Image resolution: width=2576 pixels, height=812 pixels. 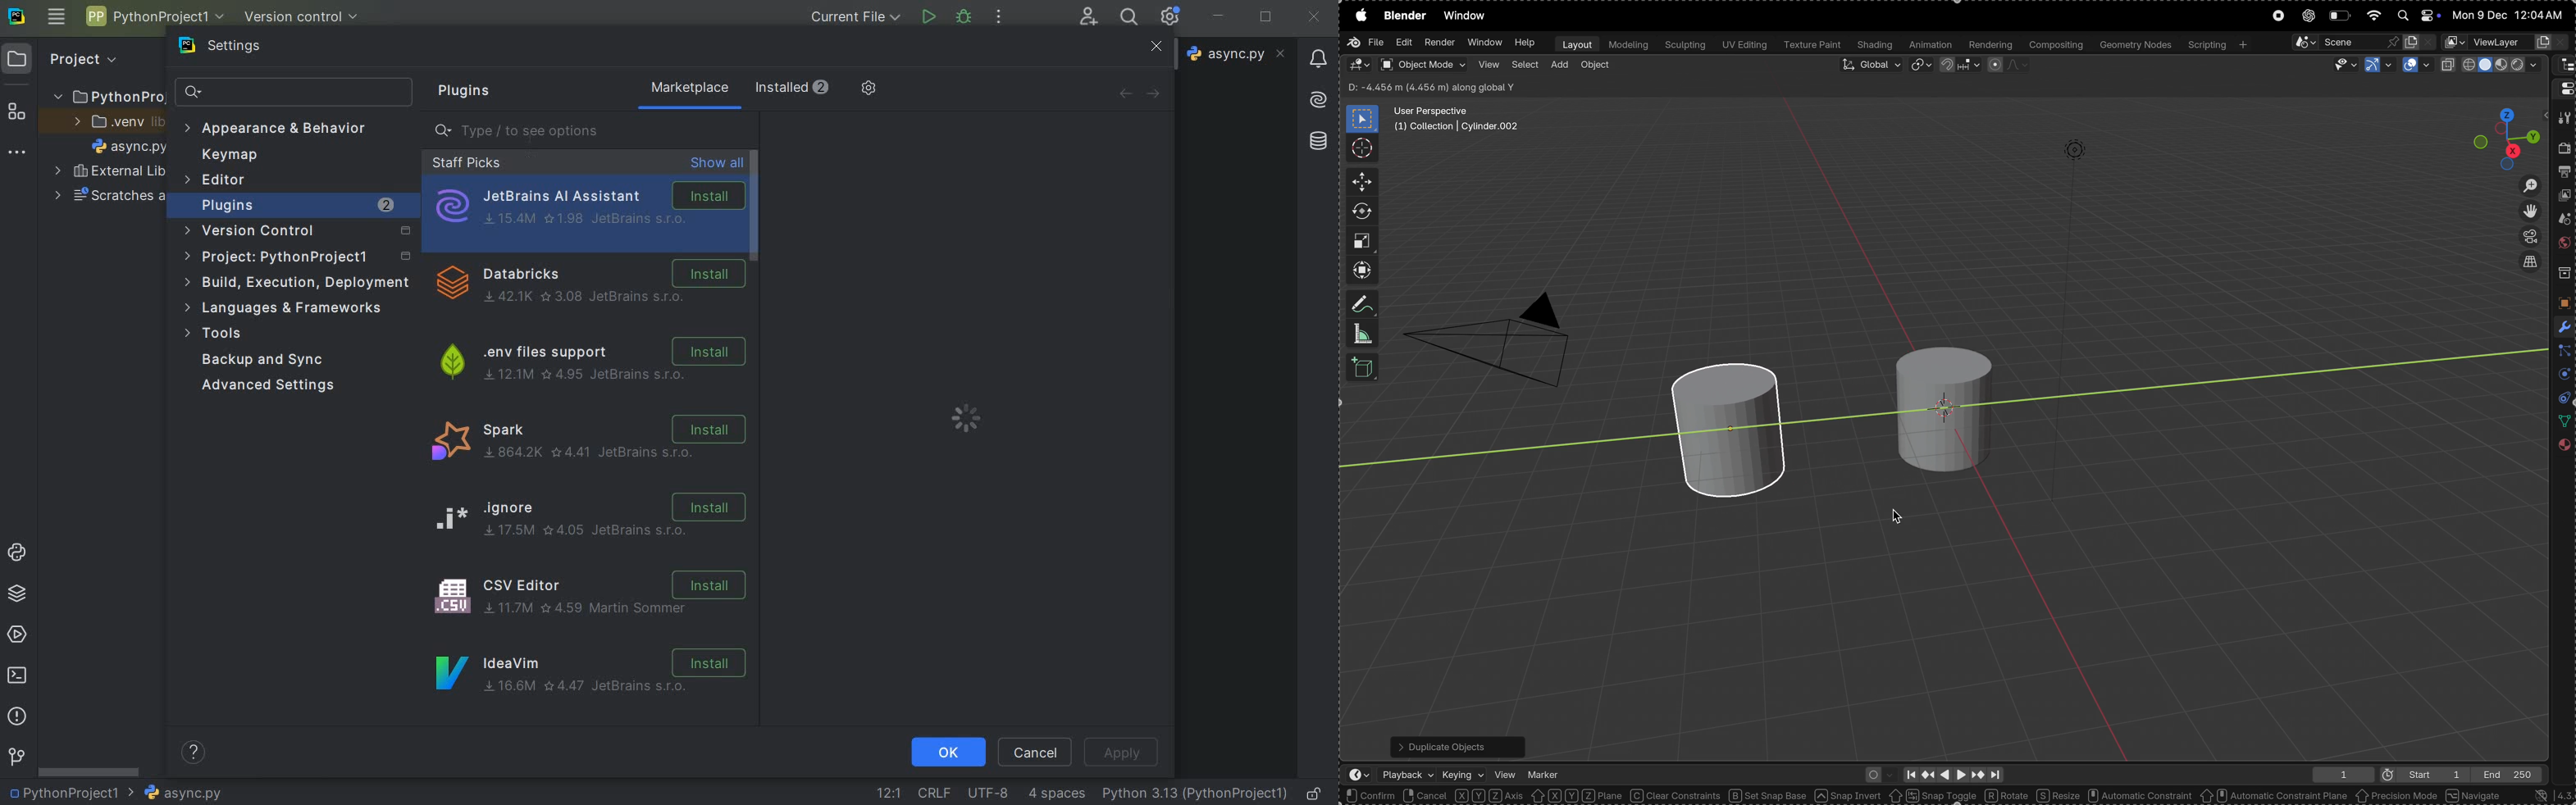 What do you see at coordinates (1525, 67) in the screenshot?
I see `select` at bounding box center [1525, 67].